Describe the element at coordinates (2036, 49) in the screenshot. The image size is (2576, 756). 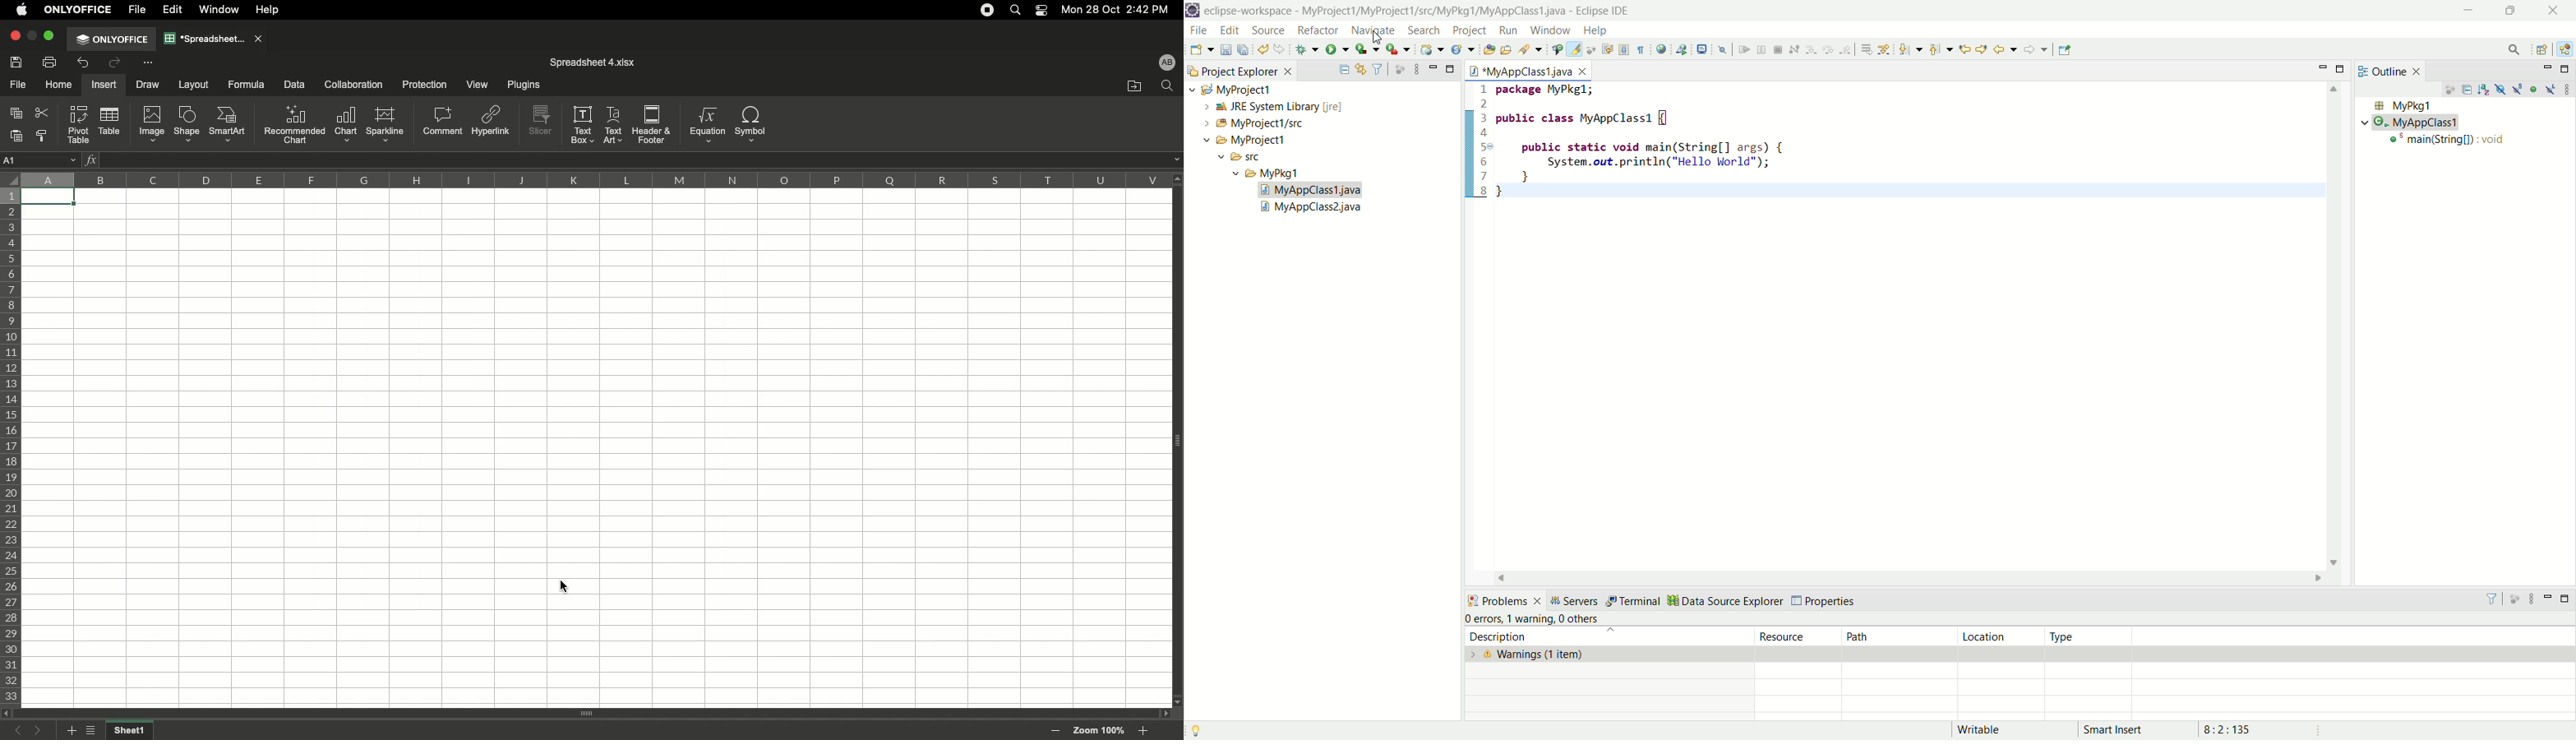
I see `forward` at that location.